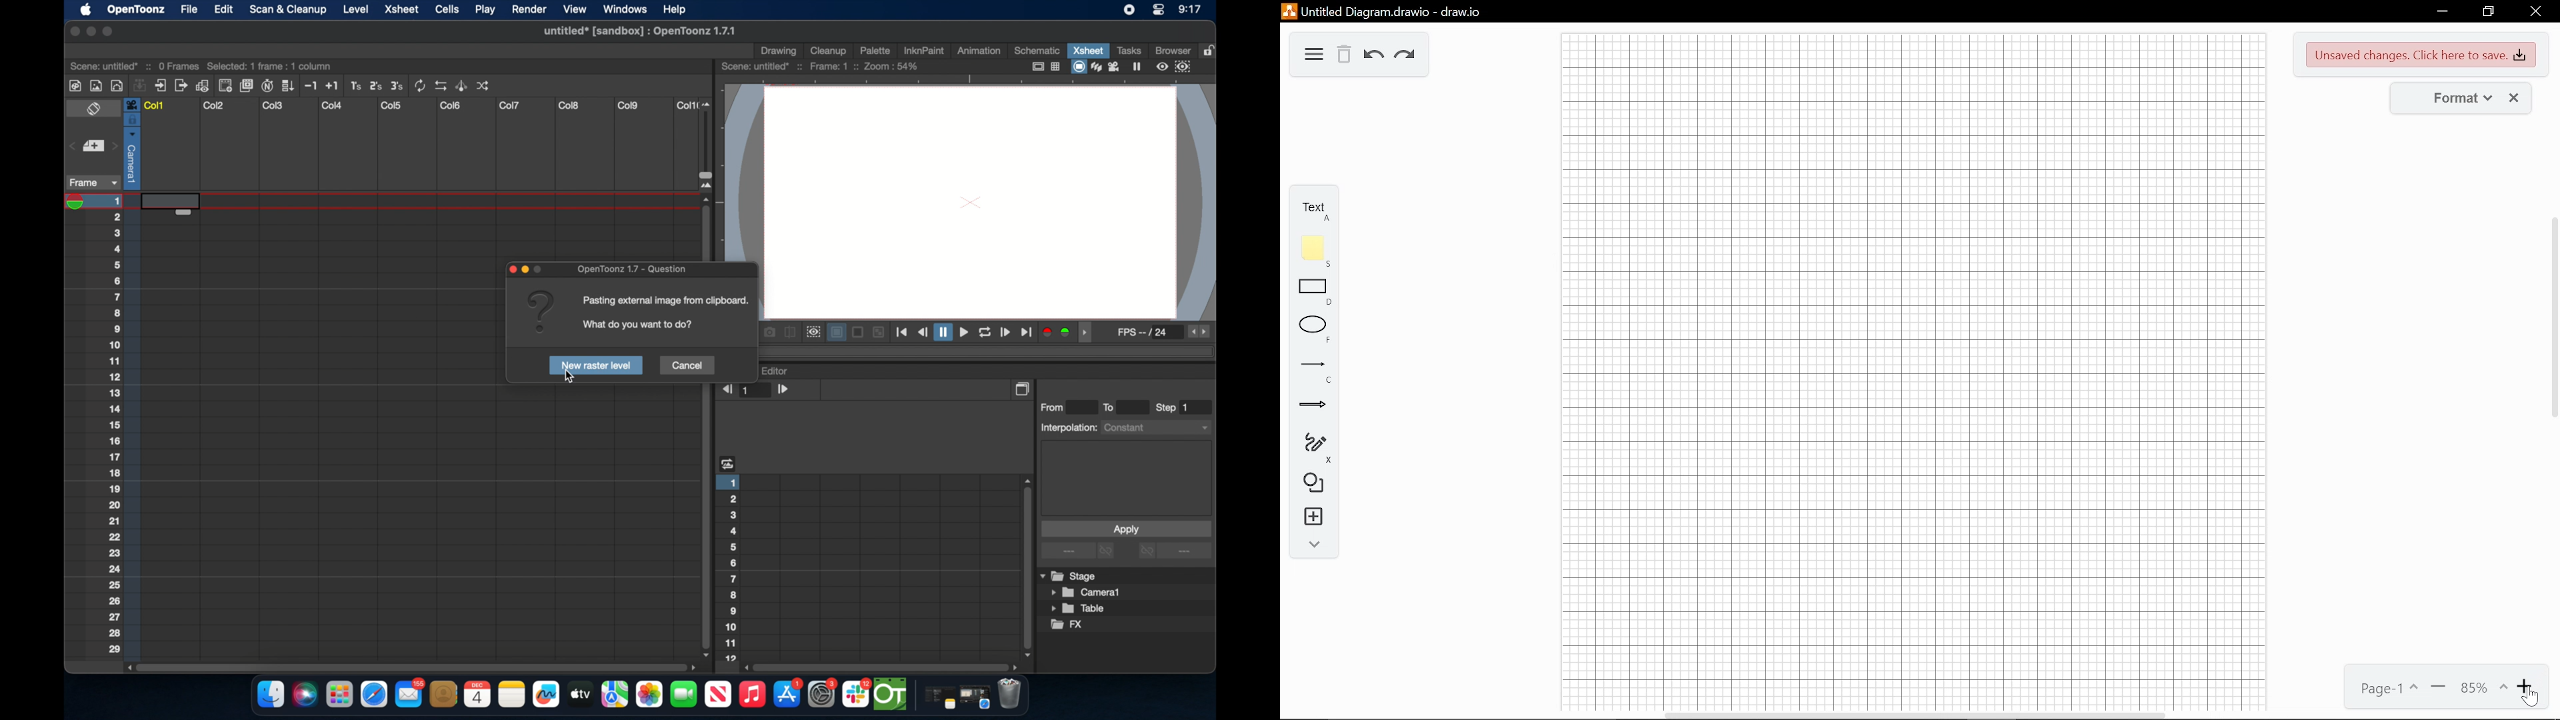  Describe the element at coordinates (2489, 11) in the screenshot. I see `restore down` at that location.